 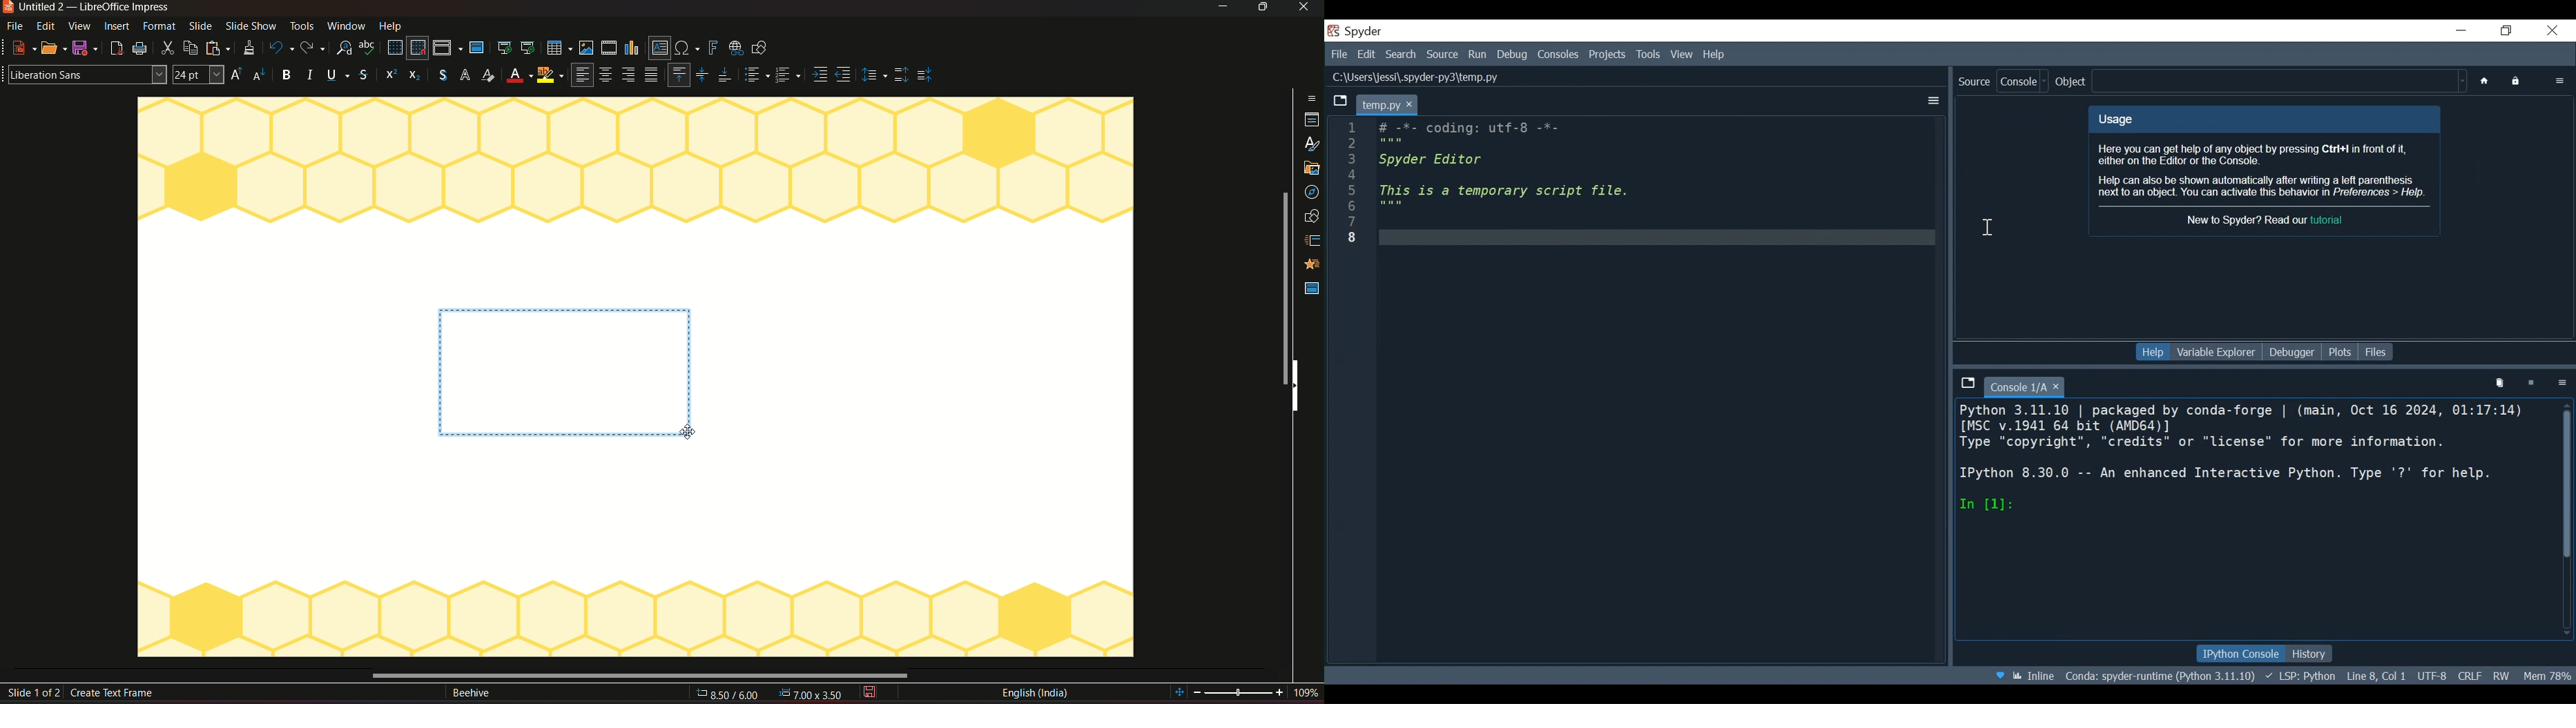 What do you see at coordinates (1310, 117) in the screenshot?
I see `styles` at bounding box center [1310, 117].